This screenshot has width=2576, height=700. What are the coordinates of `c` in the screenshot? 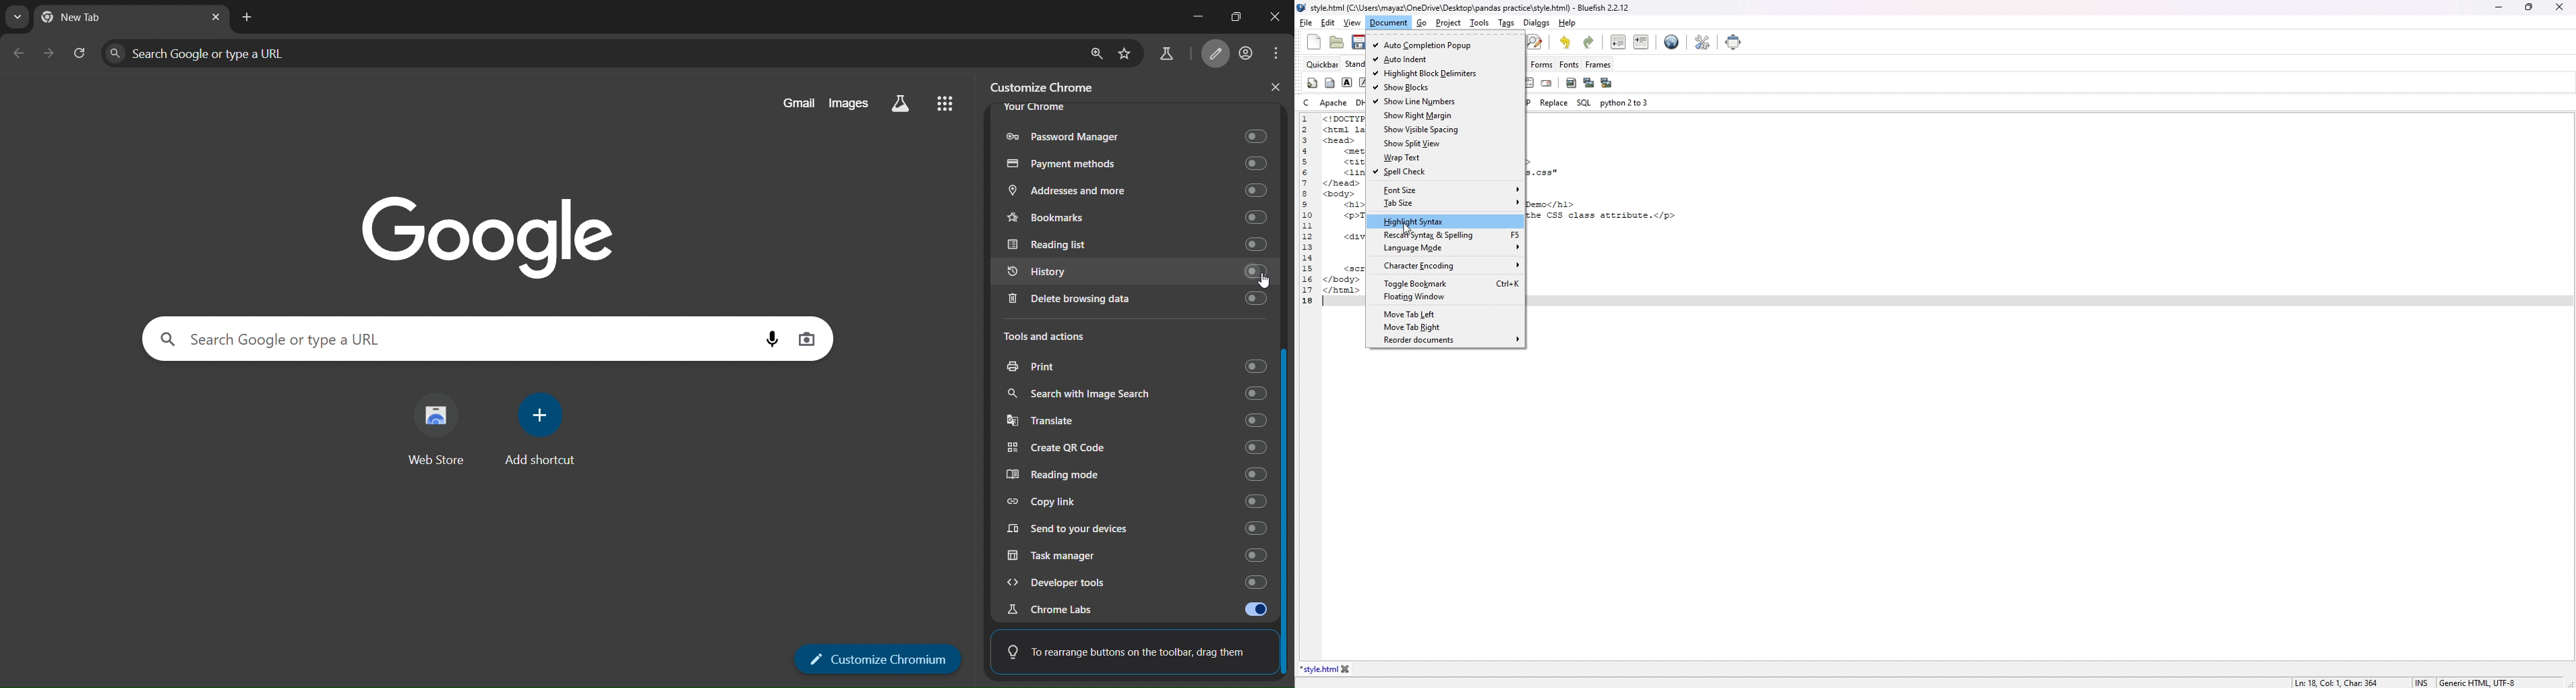 It's located at (1307, 102).